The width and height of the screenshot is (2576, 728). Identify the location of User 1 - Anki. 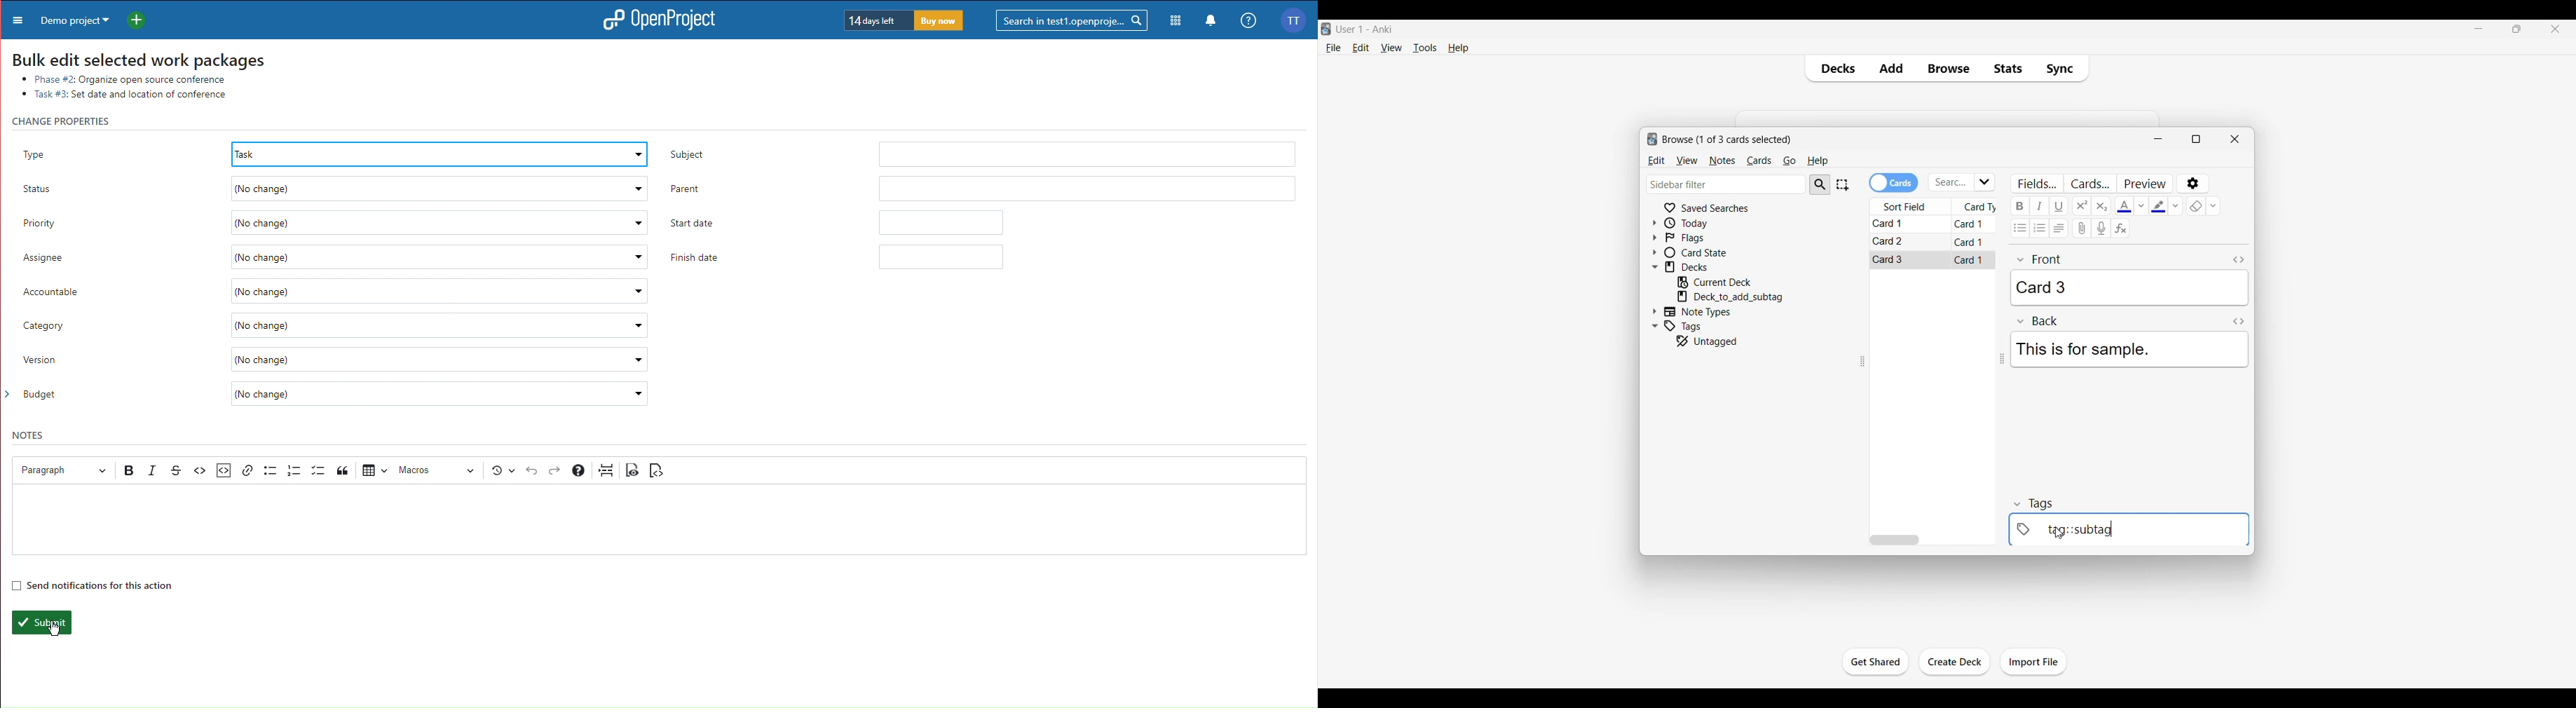
(1365, 28).